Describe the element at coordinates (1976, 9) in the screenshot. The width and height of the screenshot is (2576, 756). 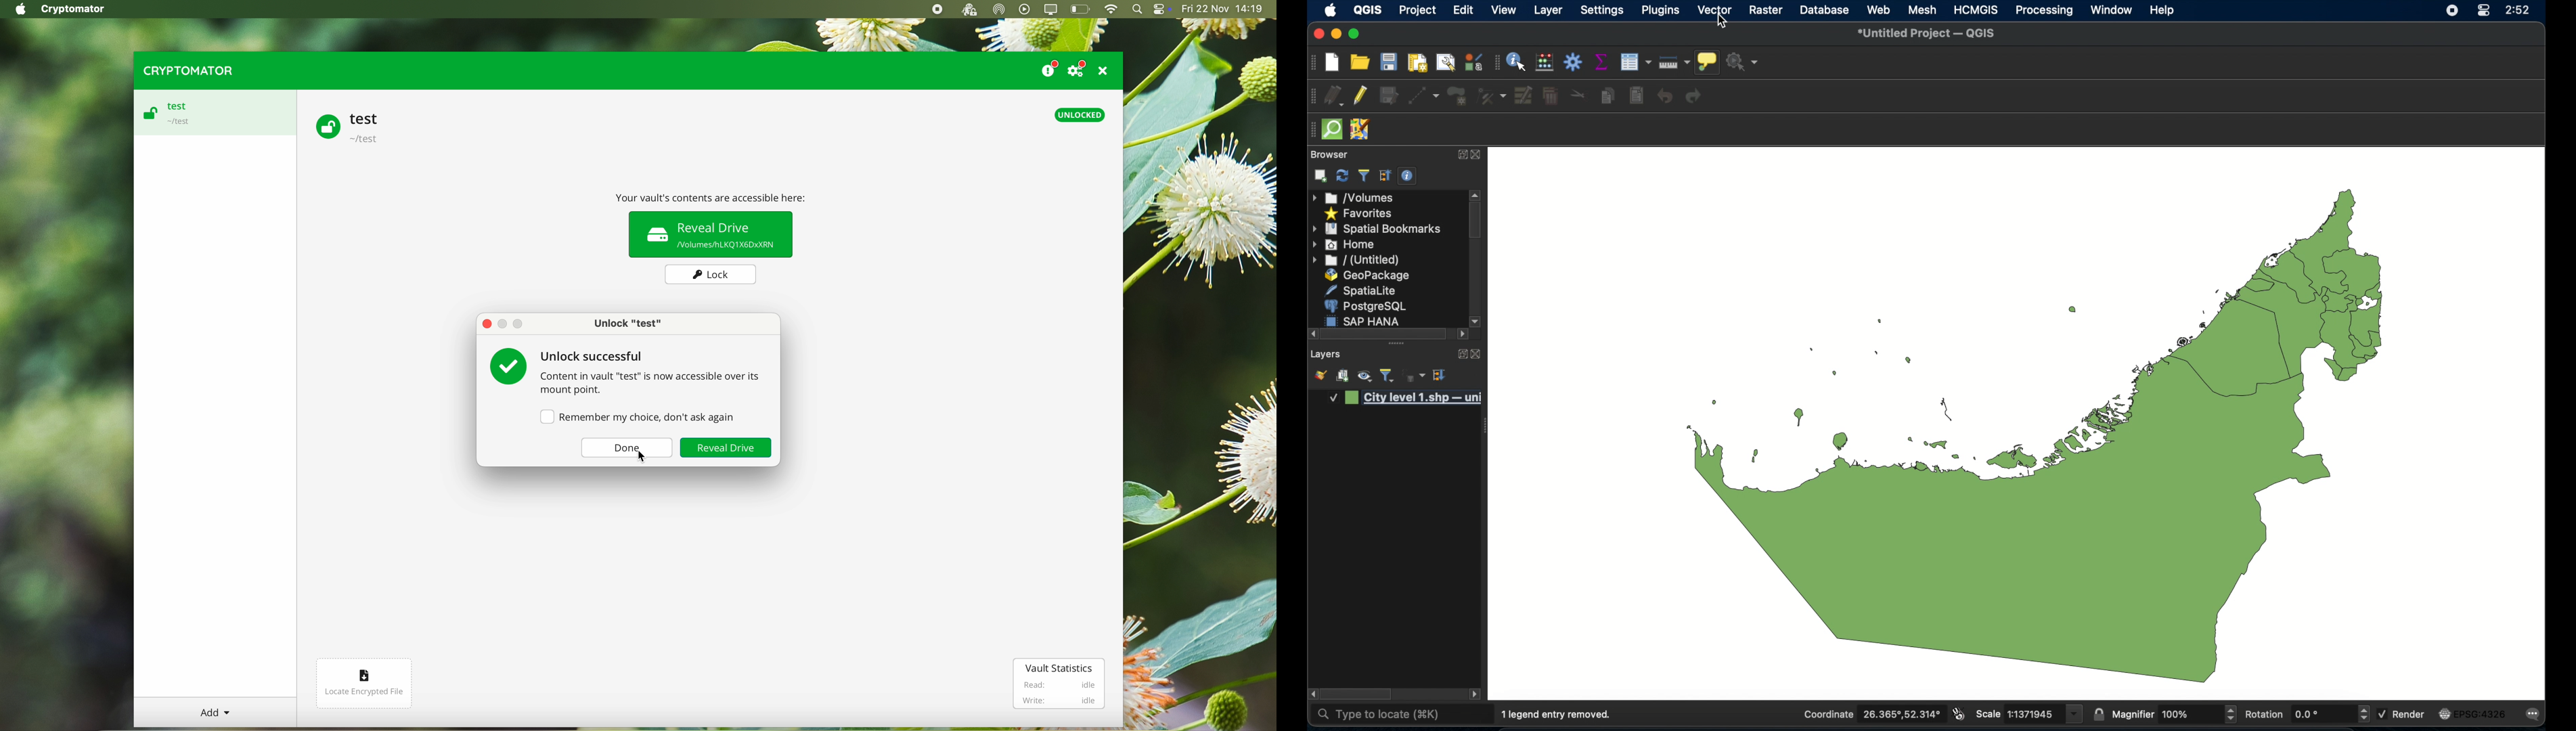
I see `HCMGIS` at that location.